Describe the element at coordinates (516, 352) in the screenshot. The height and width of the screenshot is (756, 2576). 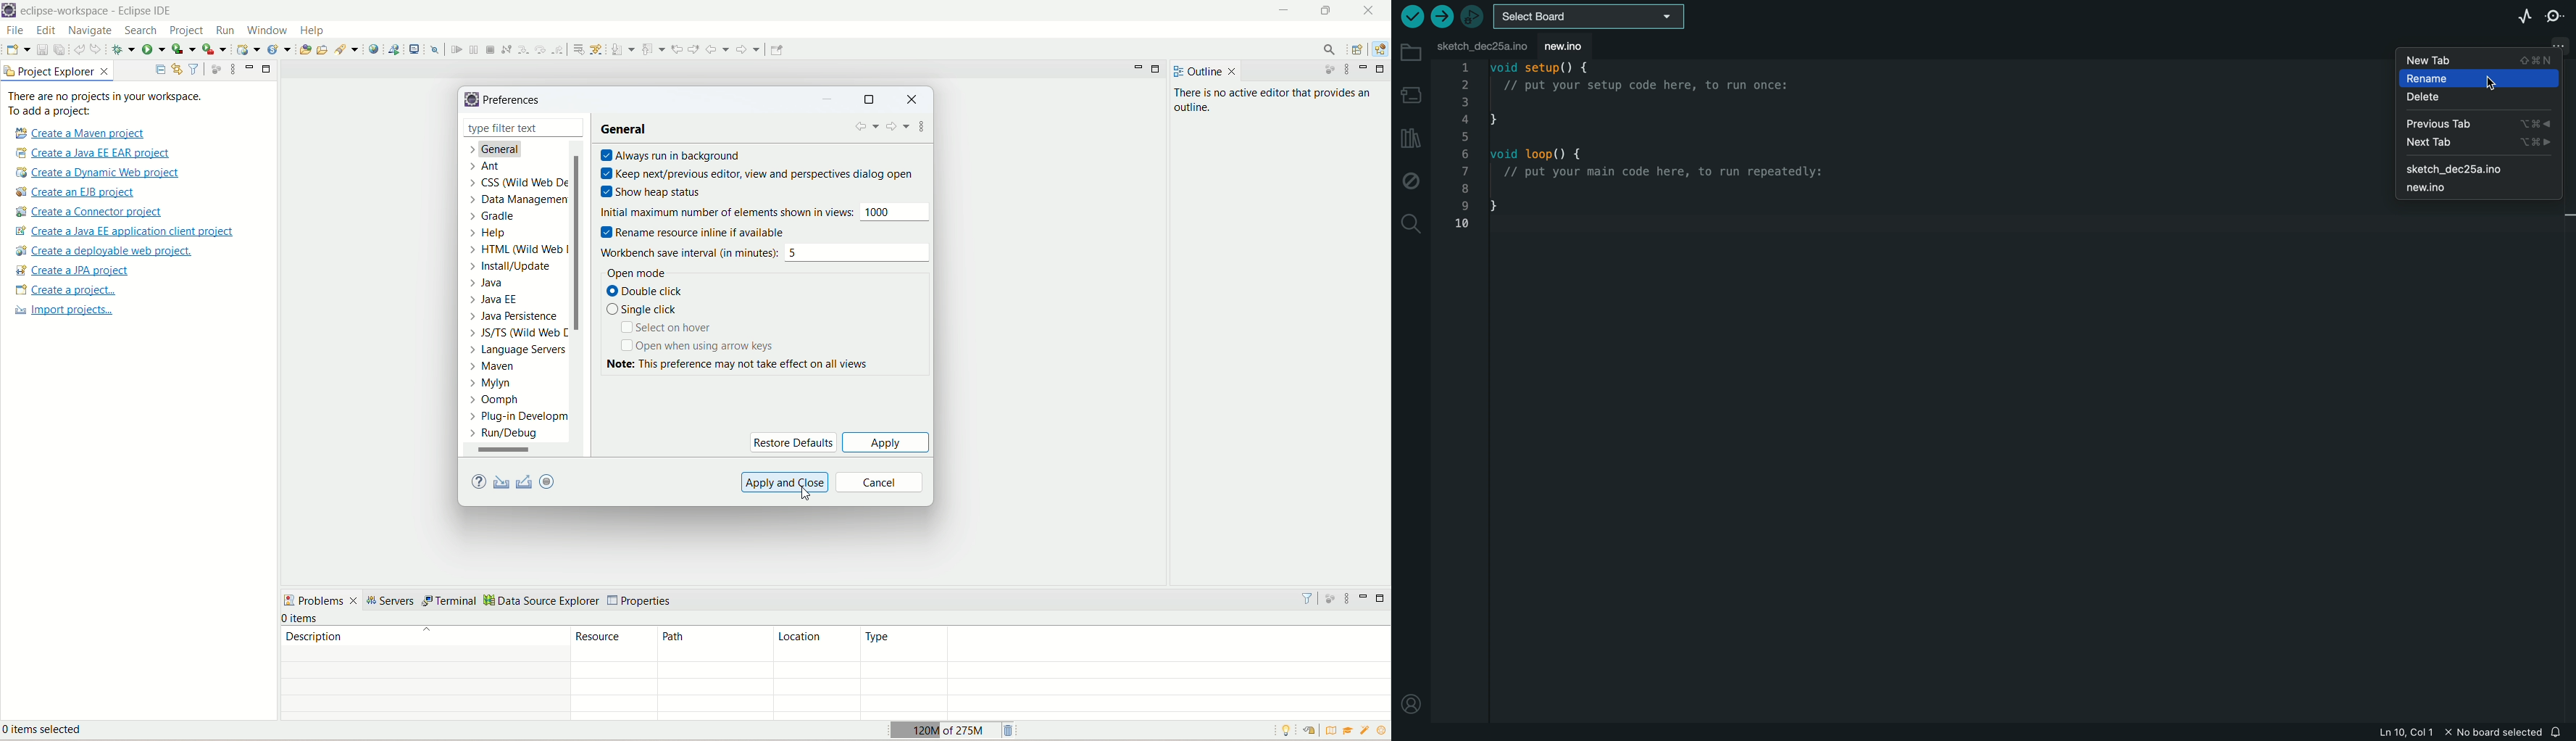
I see `language server` at that location.